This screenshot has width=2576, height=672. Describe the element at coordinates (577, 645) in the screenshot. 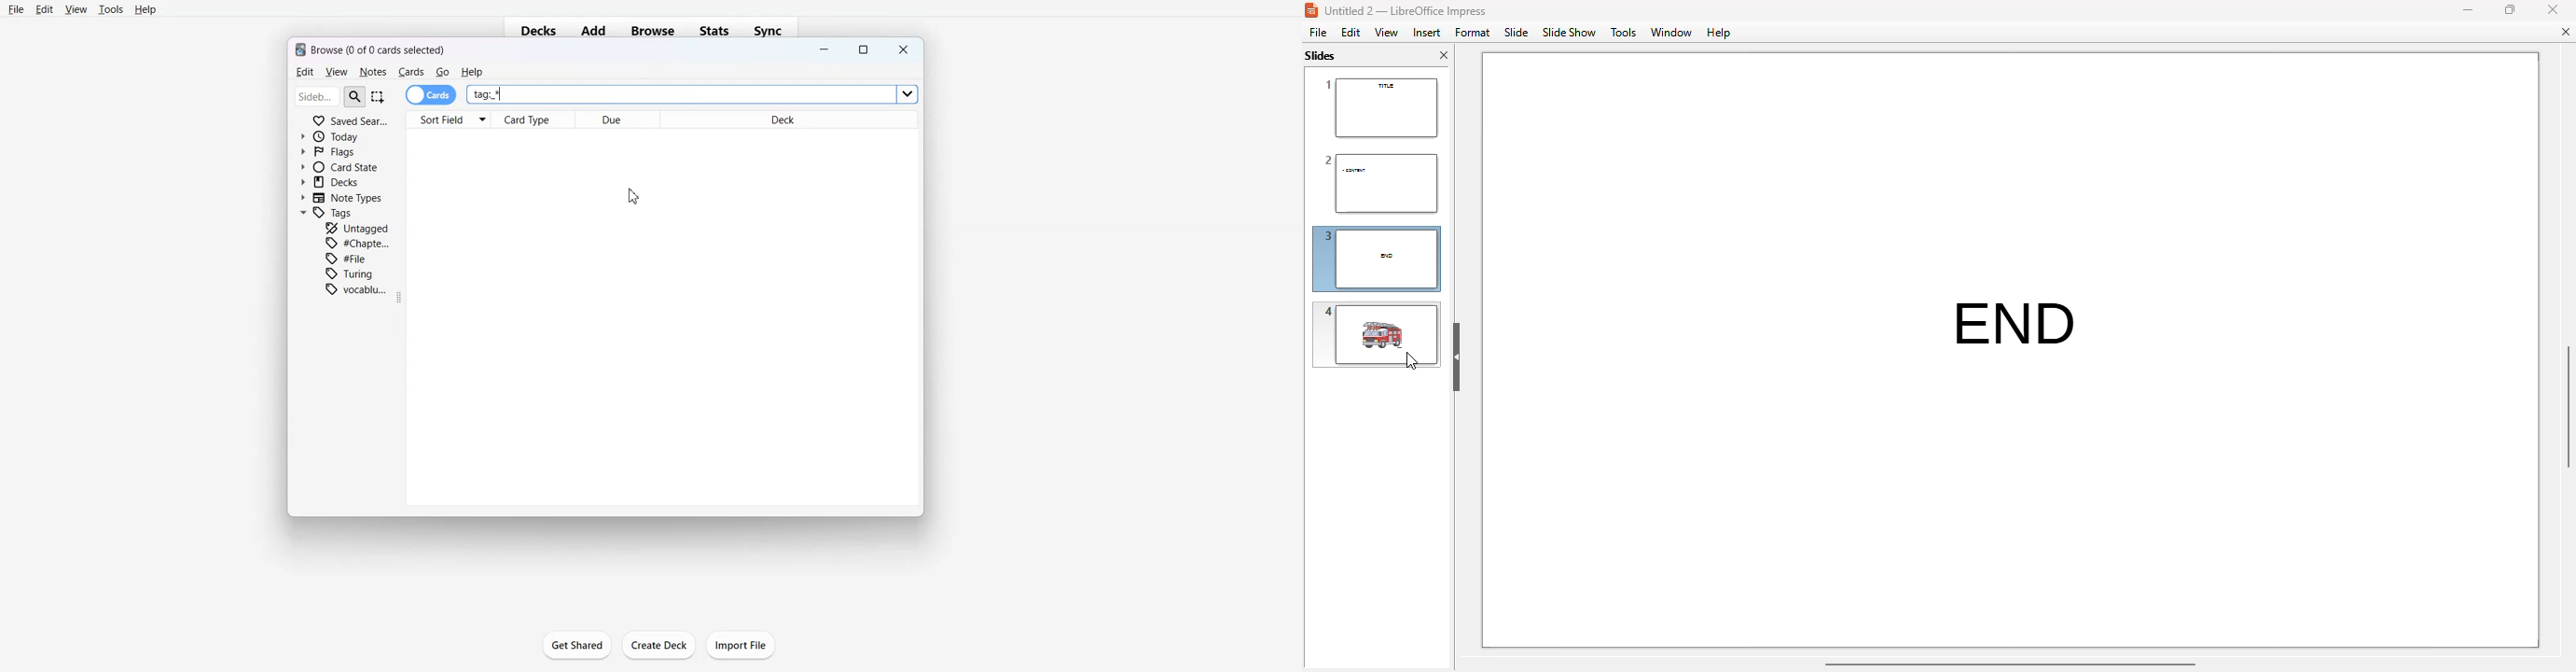

I see `Get Shared` at that location.